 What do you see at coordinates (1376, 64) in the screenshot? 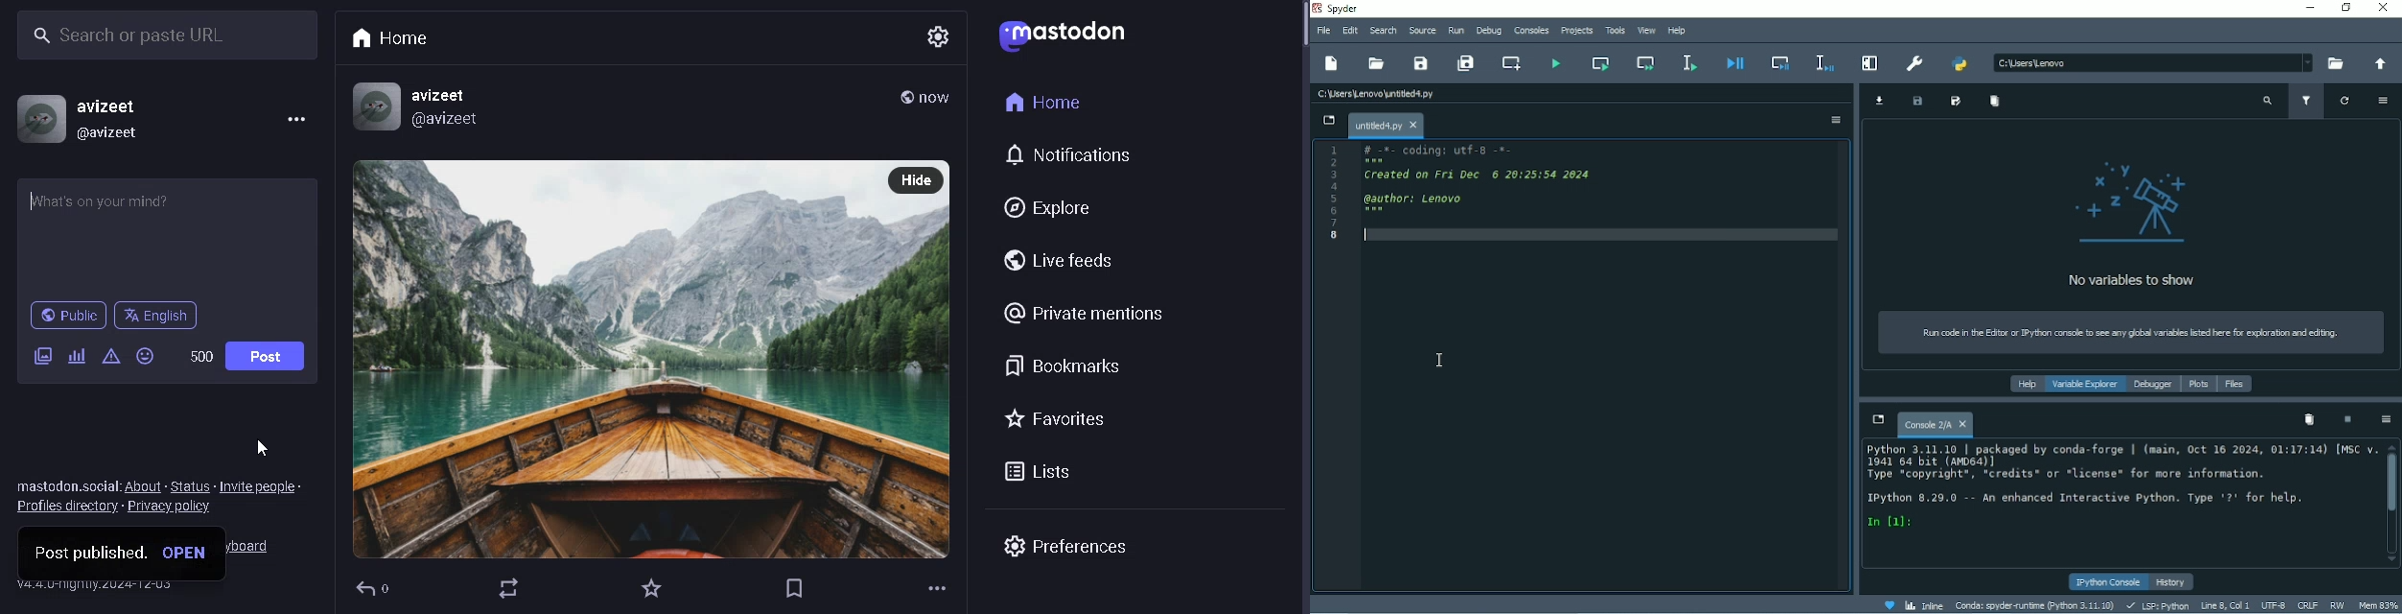
I see `Open file` at bounding box center [1376, 64].